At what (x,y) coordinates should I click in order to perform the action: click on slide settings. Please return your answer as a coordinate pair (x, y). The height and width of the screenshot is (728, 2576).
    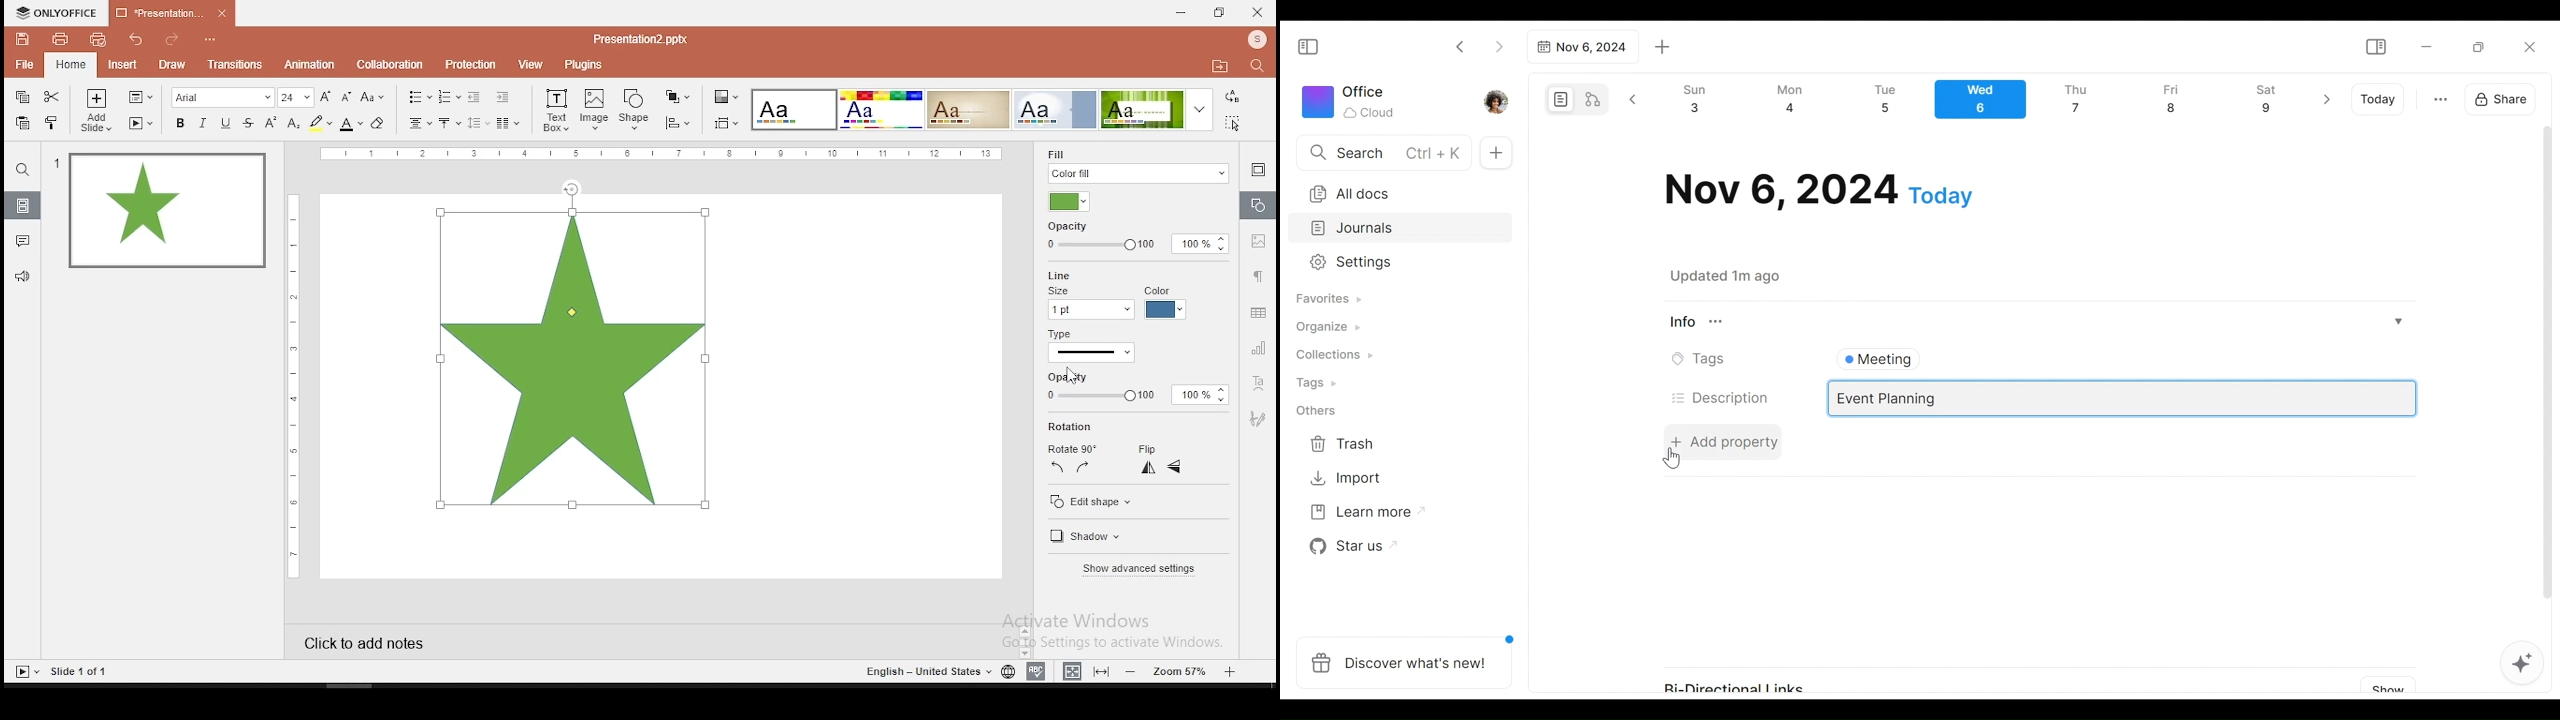
    Looking at the image, I should click on (1256, 170).